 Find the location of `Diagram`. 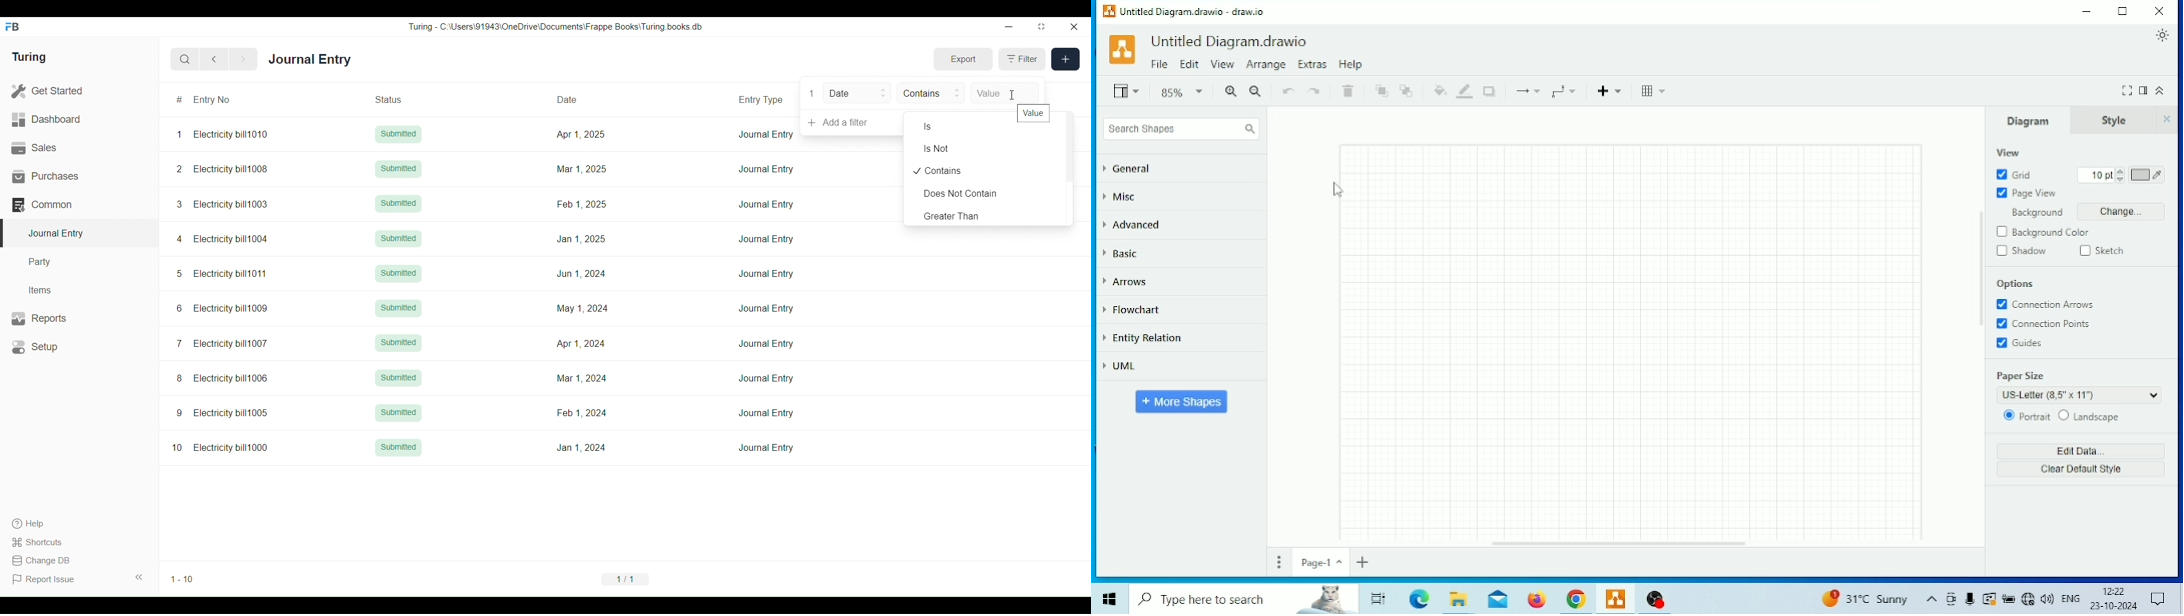

Diagram is located at coordinates (2025, 120).